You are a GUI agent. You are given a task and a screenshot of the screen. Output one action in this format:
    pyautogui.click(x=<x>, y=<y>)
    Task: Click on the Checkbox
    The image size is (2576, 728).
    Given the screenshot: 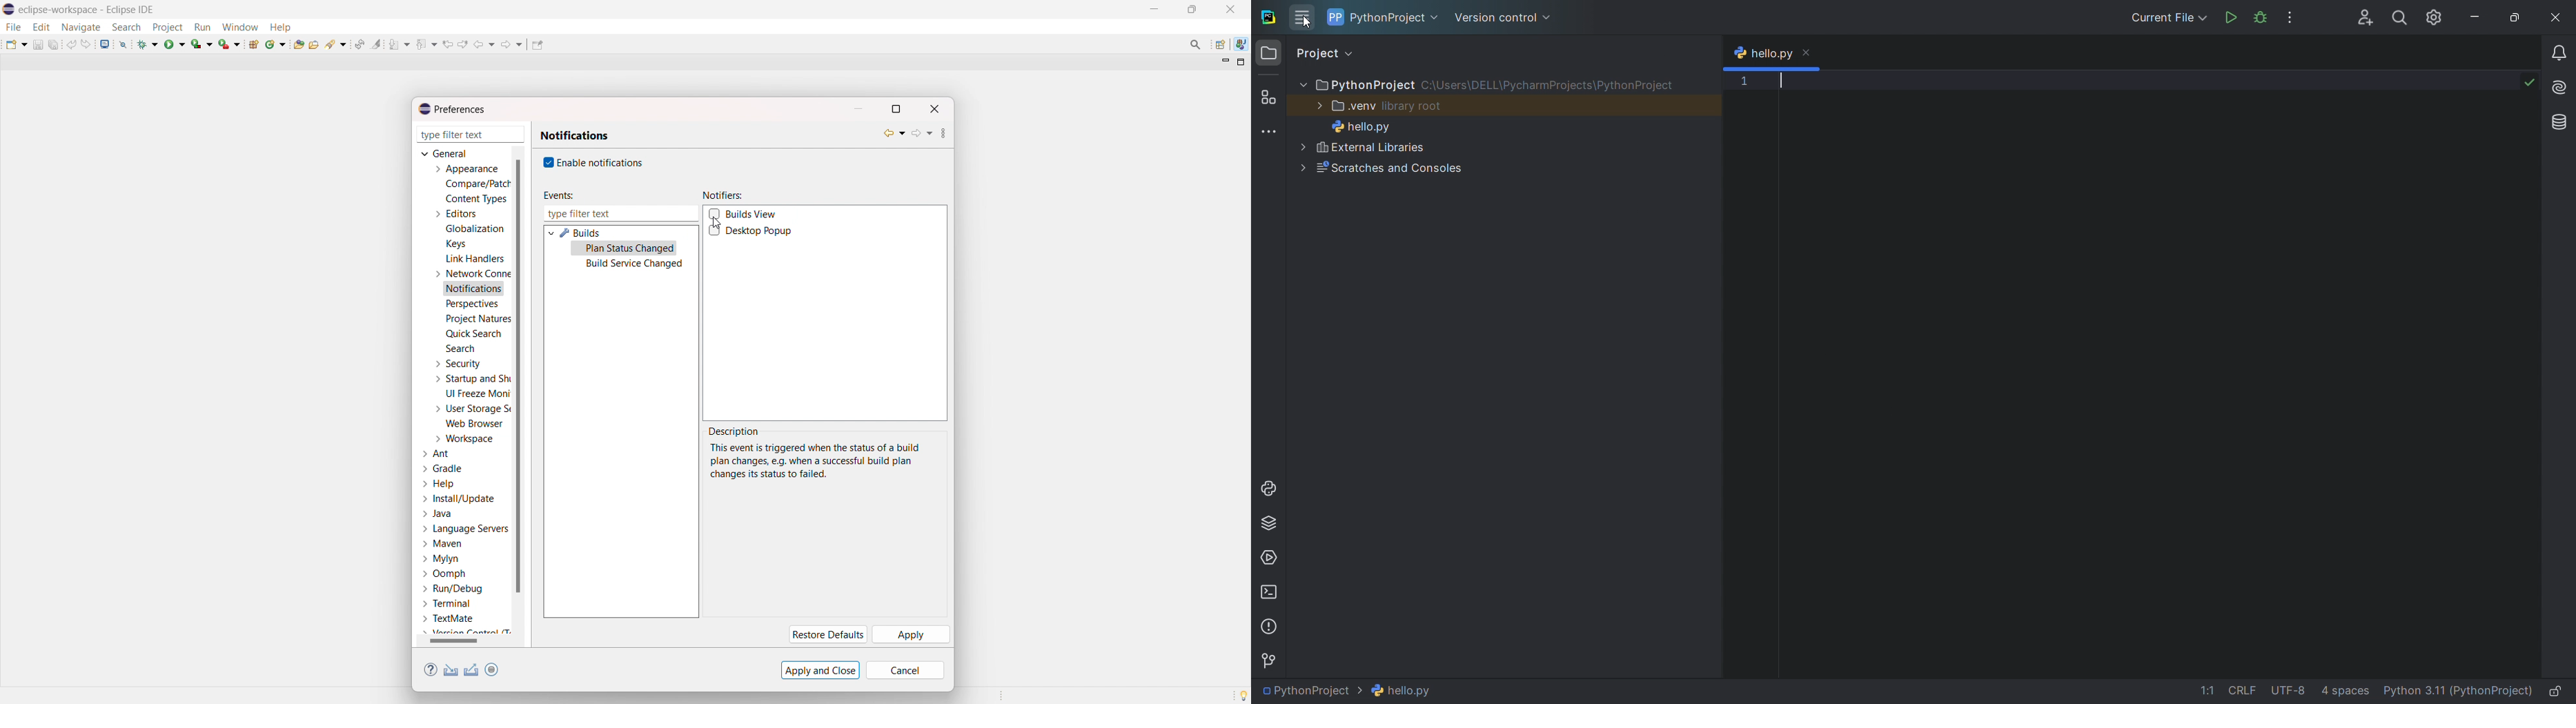 What is the action you would take?
    pyautogui.click(x=714, y=213)
    